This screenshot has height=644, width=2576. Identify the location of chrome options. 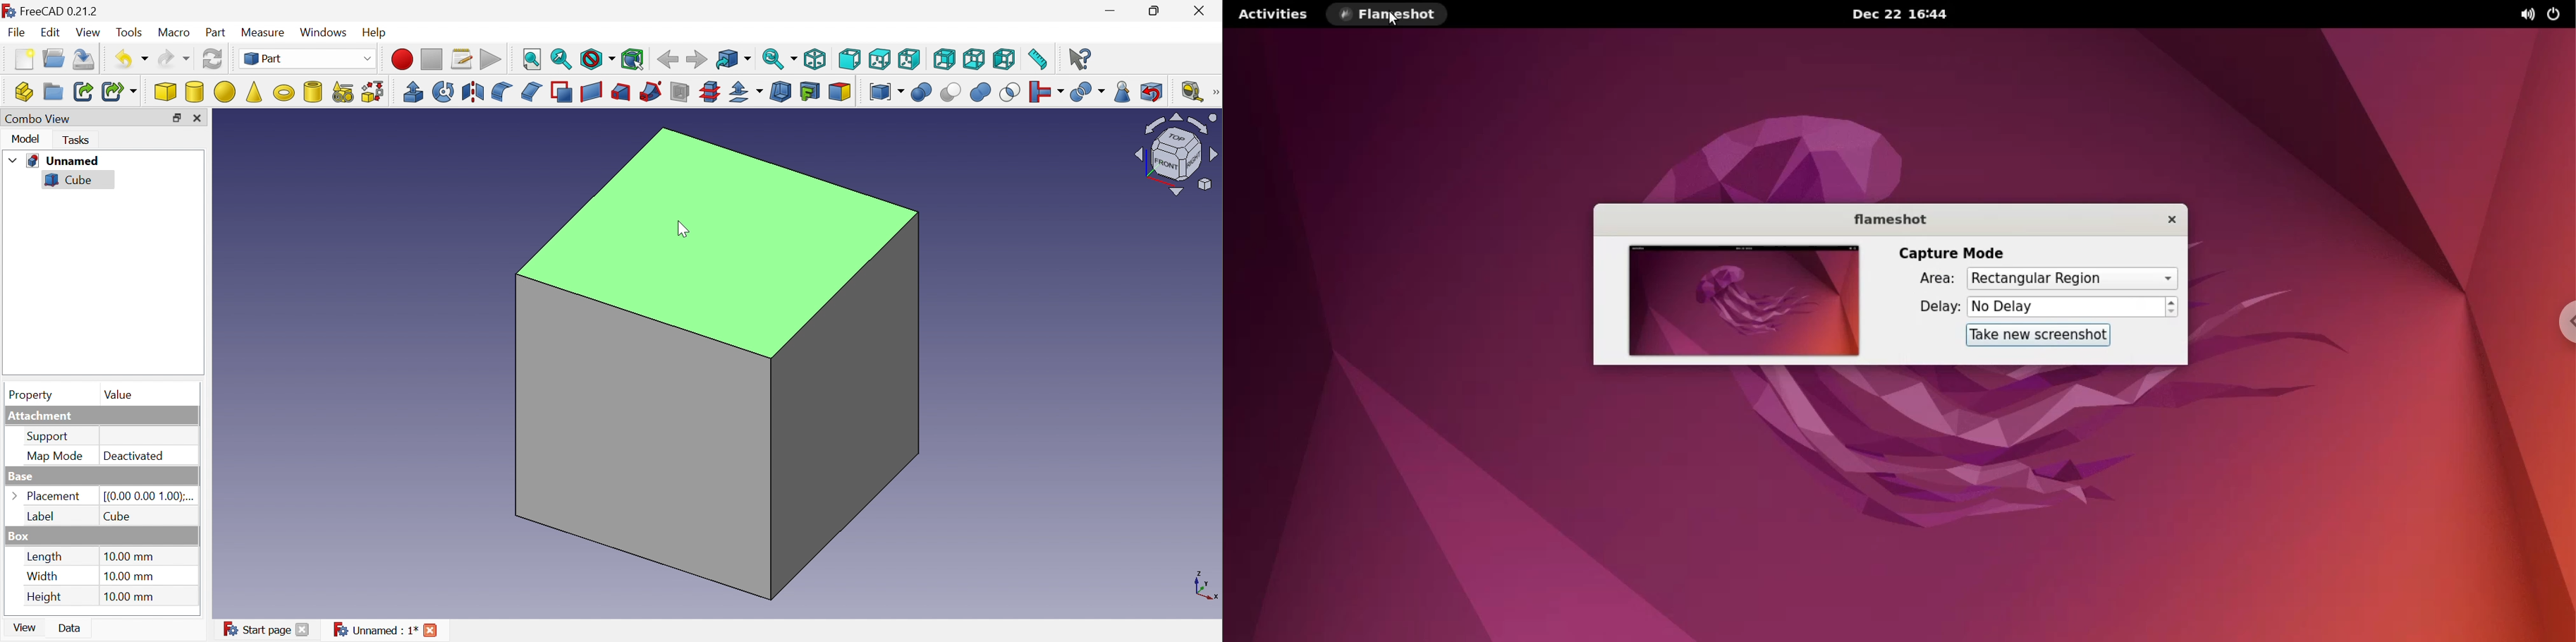
(2558, 322).